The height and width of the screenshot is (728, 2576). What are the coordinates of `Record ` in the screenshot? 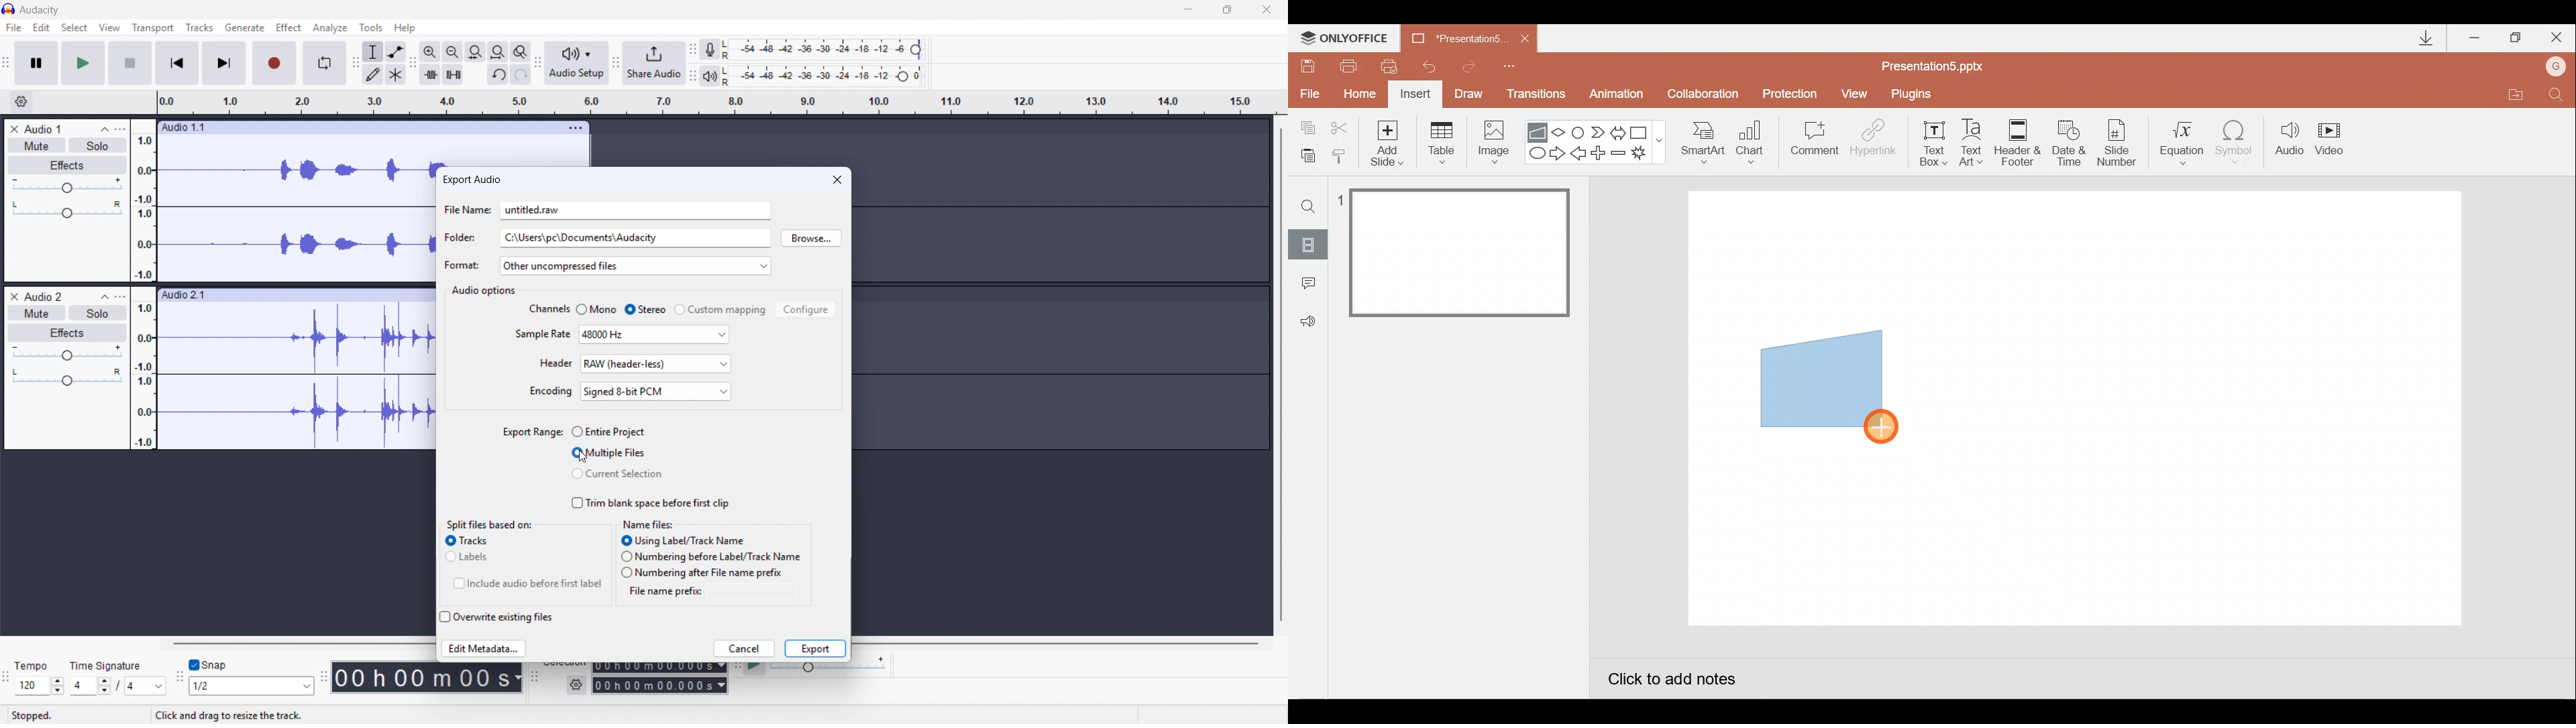 It's located at (274, 64).